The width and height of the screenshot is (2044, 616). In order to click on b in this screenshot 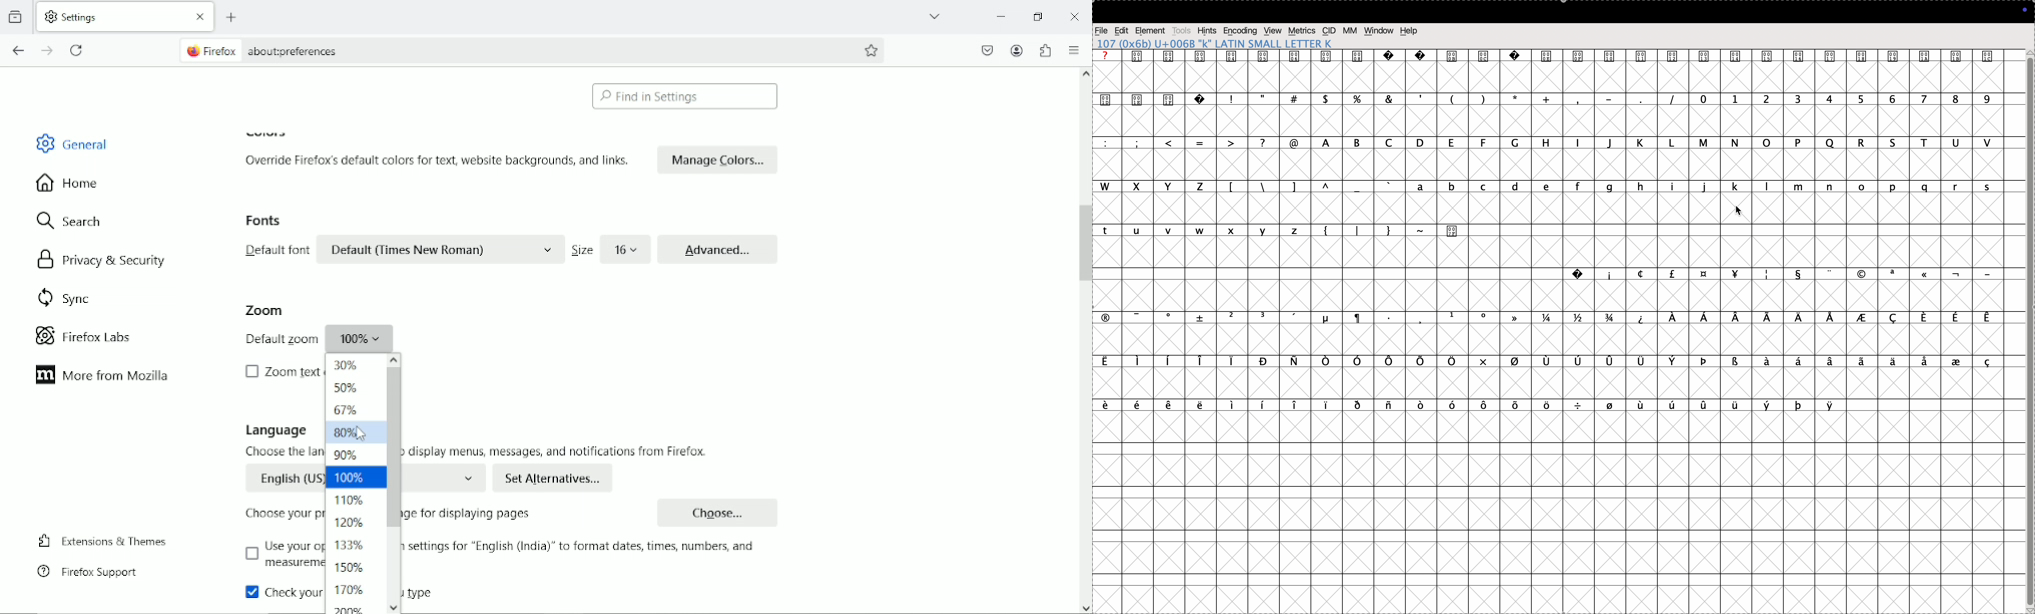, I will do `click(1453, 186)`.